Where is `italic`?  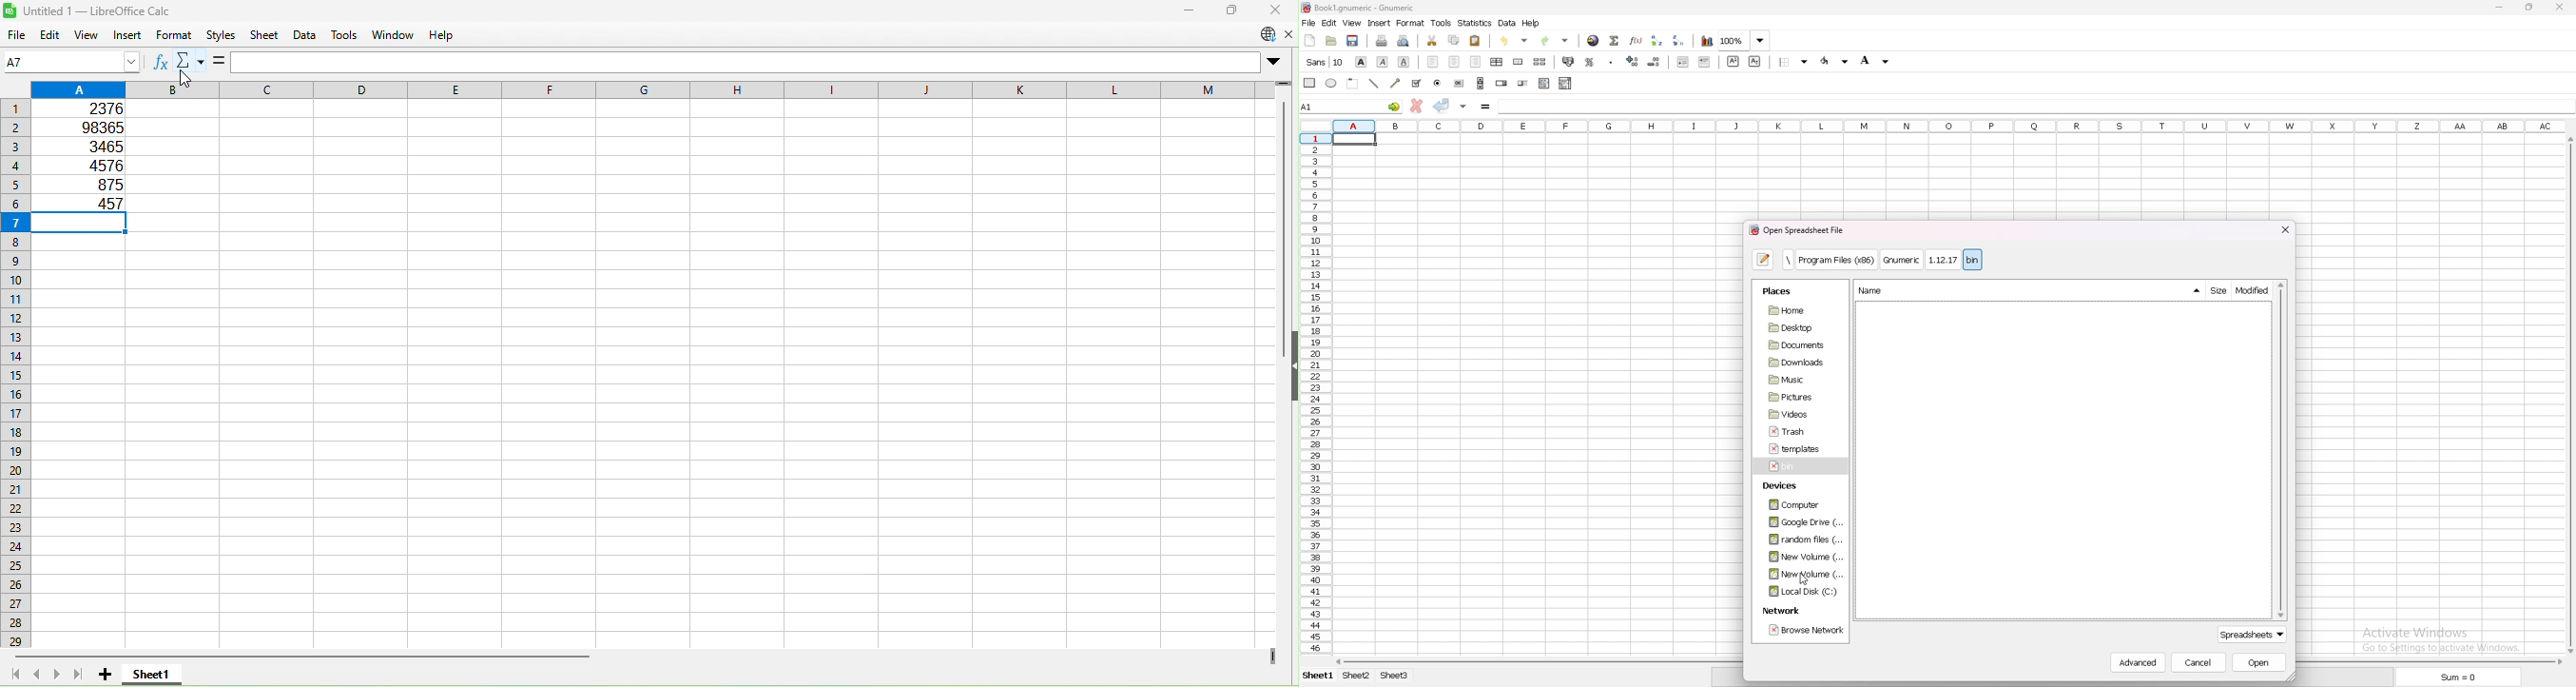
italic is located at coordinates (1383, 62).